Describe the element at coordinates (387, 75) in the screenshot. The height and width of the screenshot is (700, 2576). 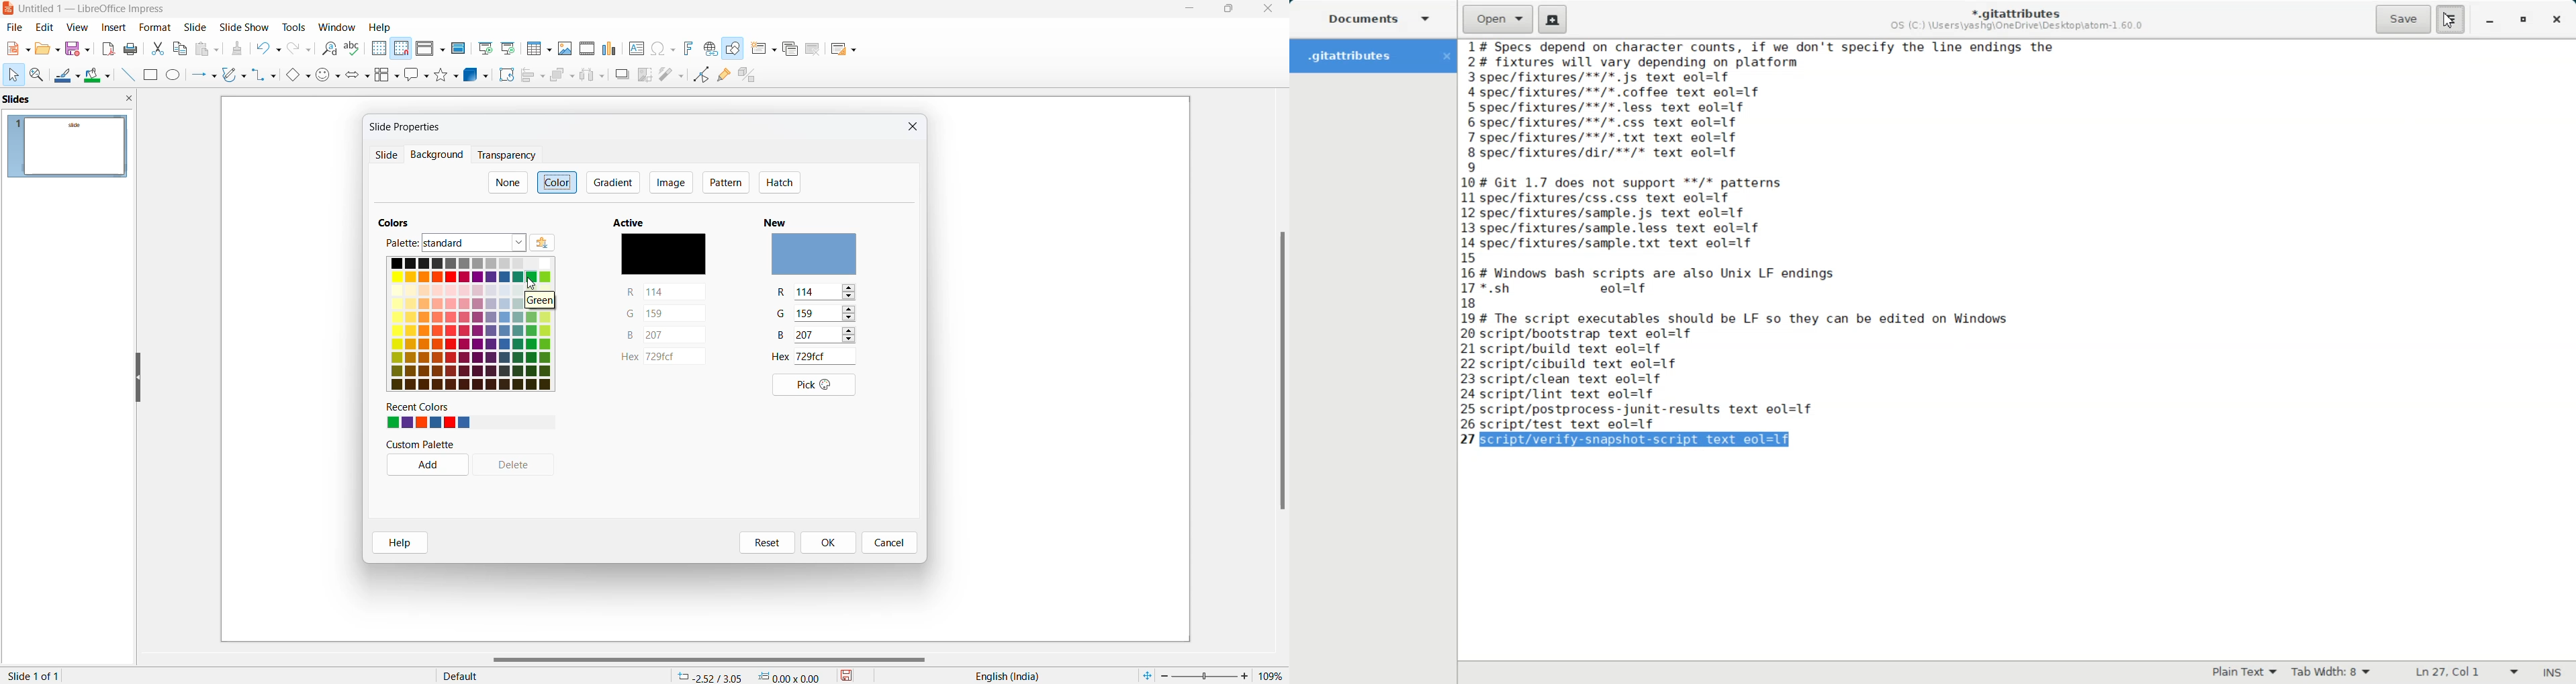
I see `flow chart ` at that location.